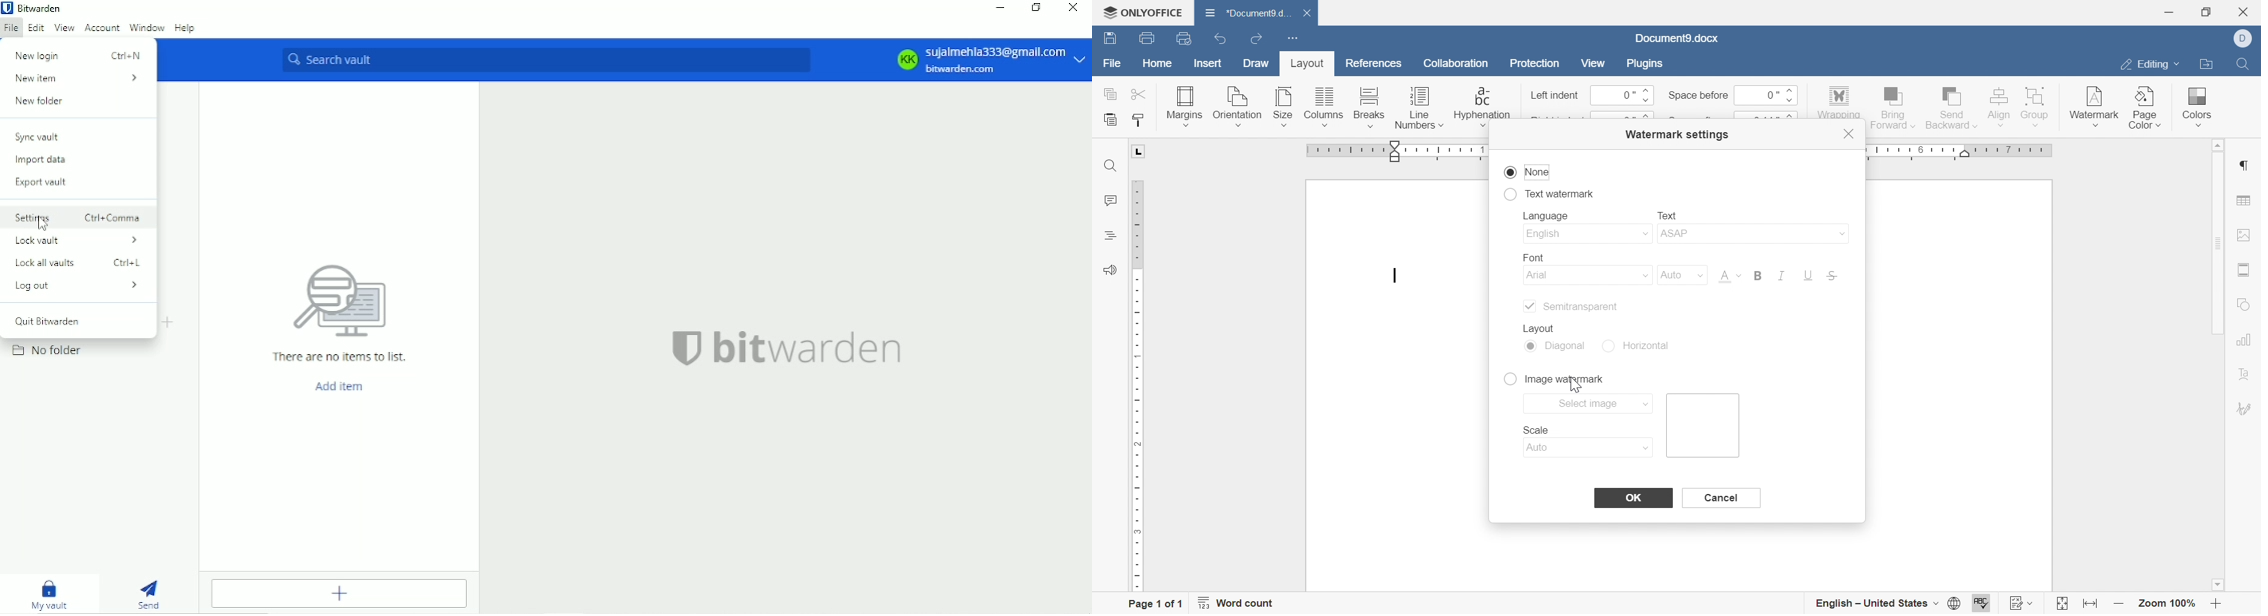 Image resolution: width=2268 pixels, height=616 pixels. Describe the element at coordinates (42, 223) in the screenshot. I see `cursor` at that location.